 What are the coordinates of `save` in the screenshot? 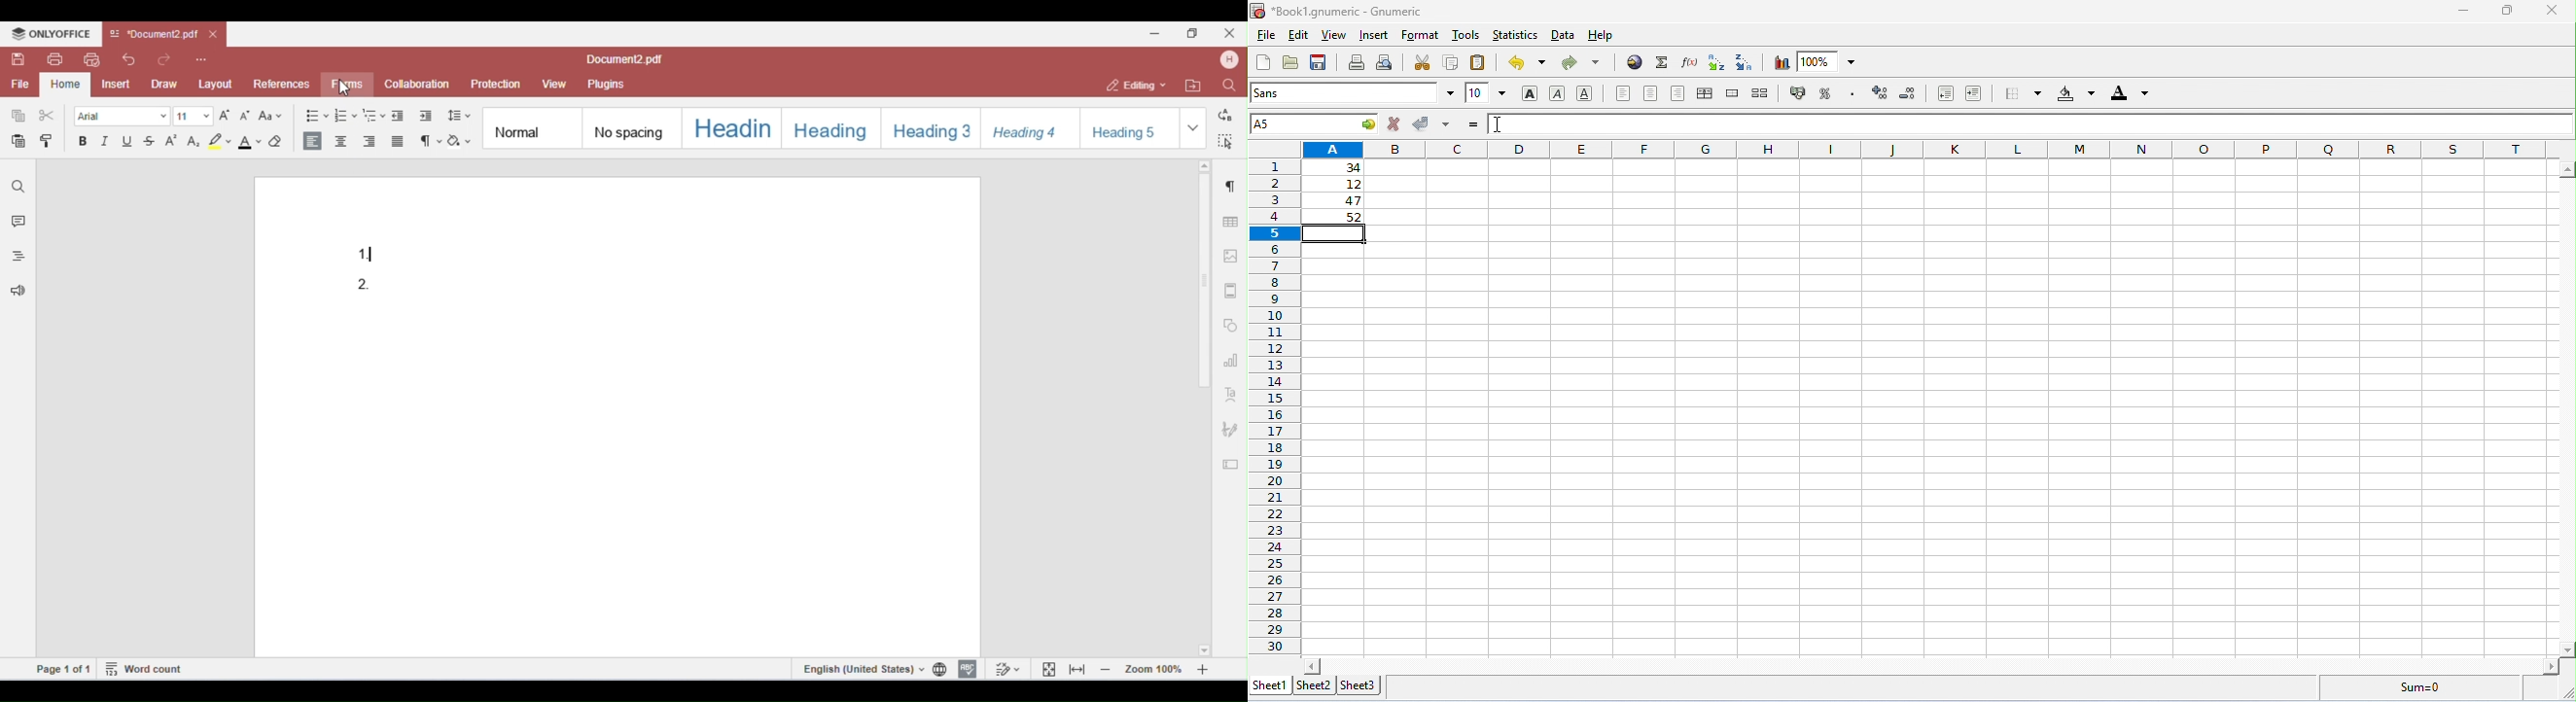 It's located at (1319, 62).